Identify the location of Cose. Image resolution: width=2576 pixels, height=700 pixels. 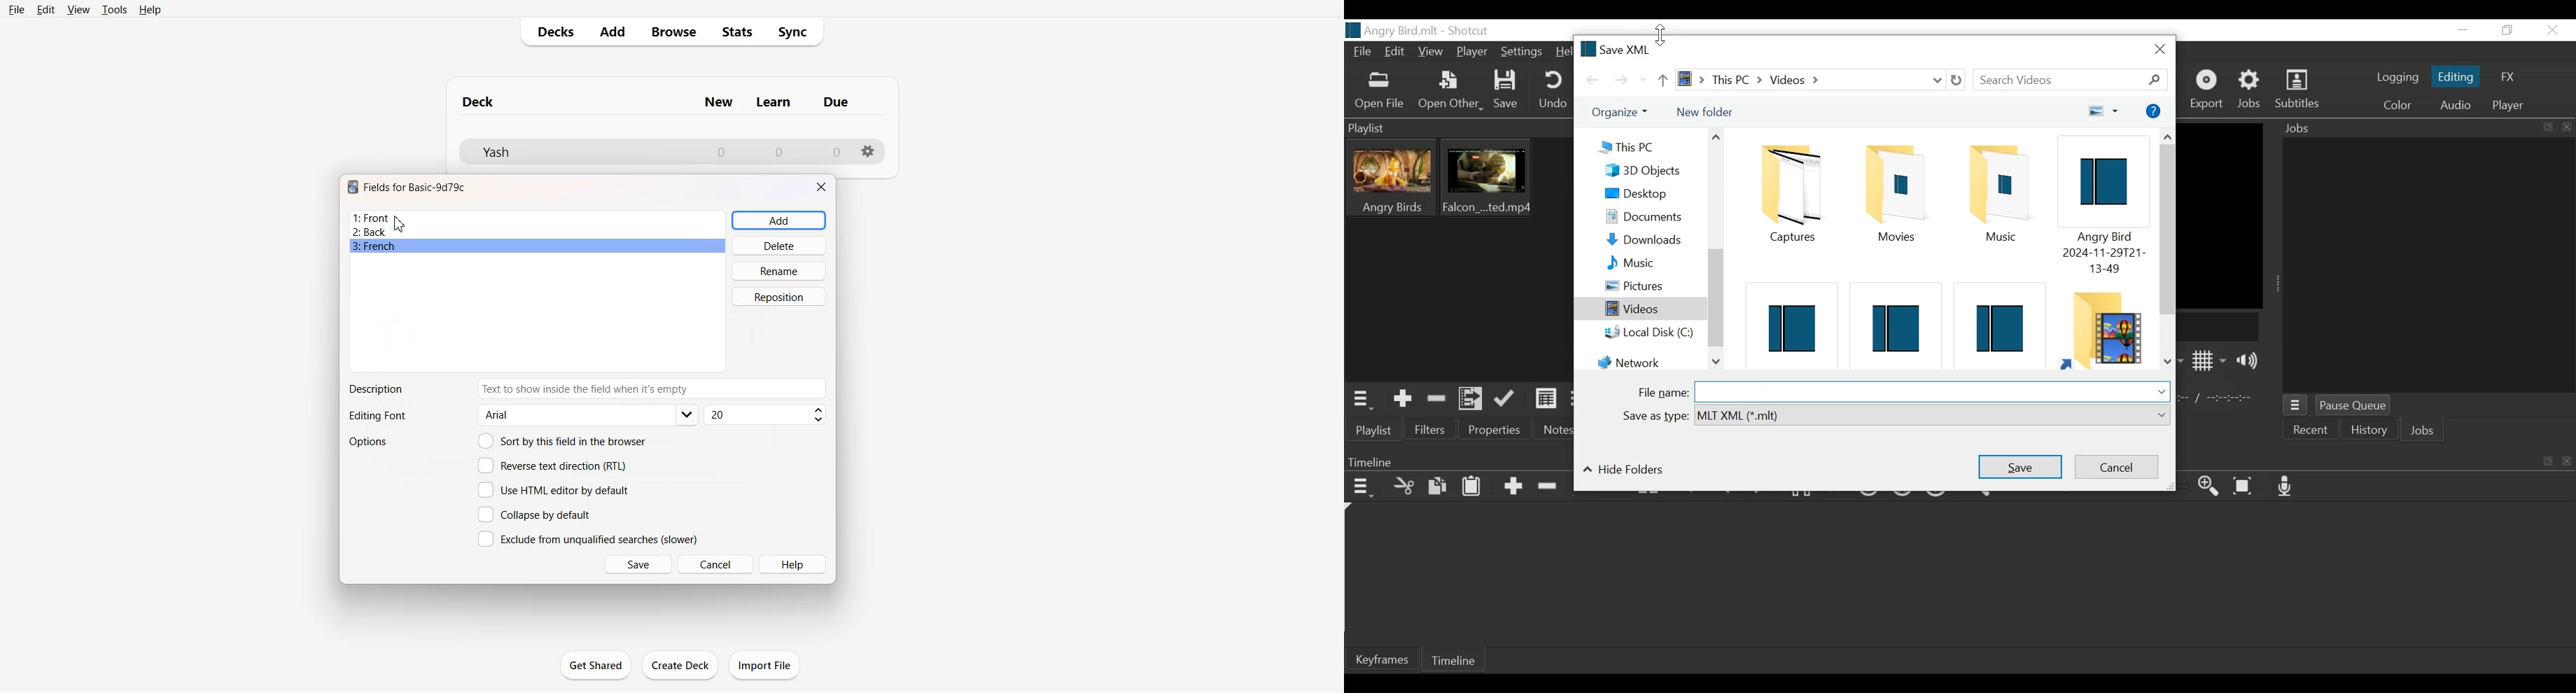
(2159, 49).